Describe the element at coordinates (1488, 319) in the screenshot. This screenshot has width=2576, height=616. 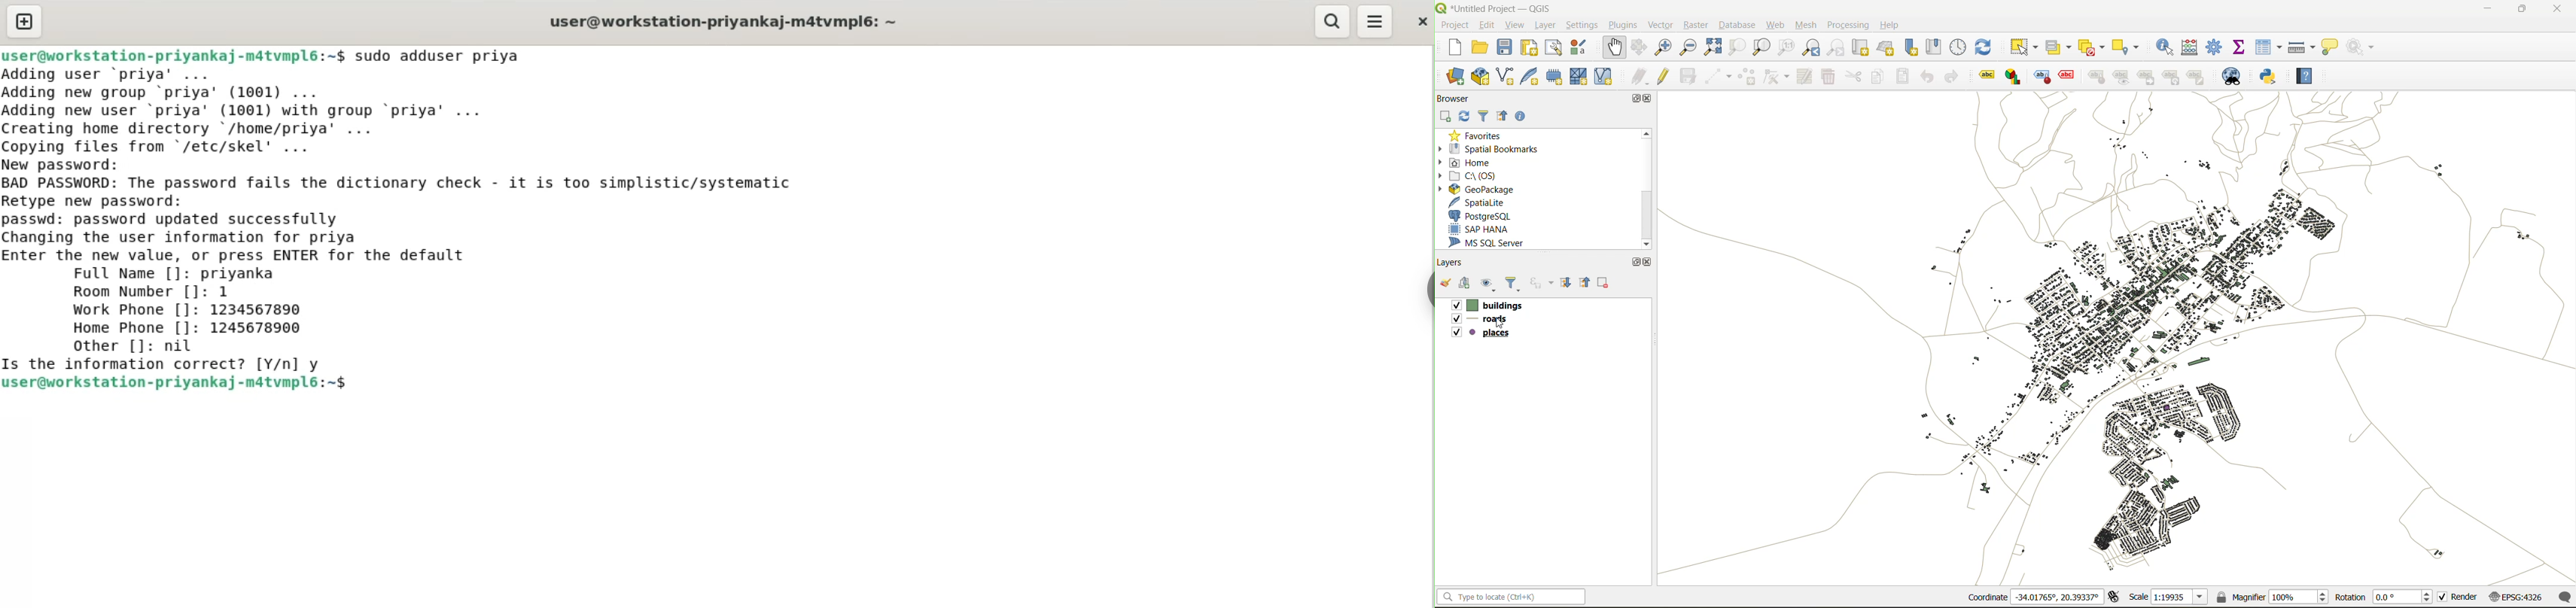
I see `roads layer` at that location.